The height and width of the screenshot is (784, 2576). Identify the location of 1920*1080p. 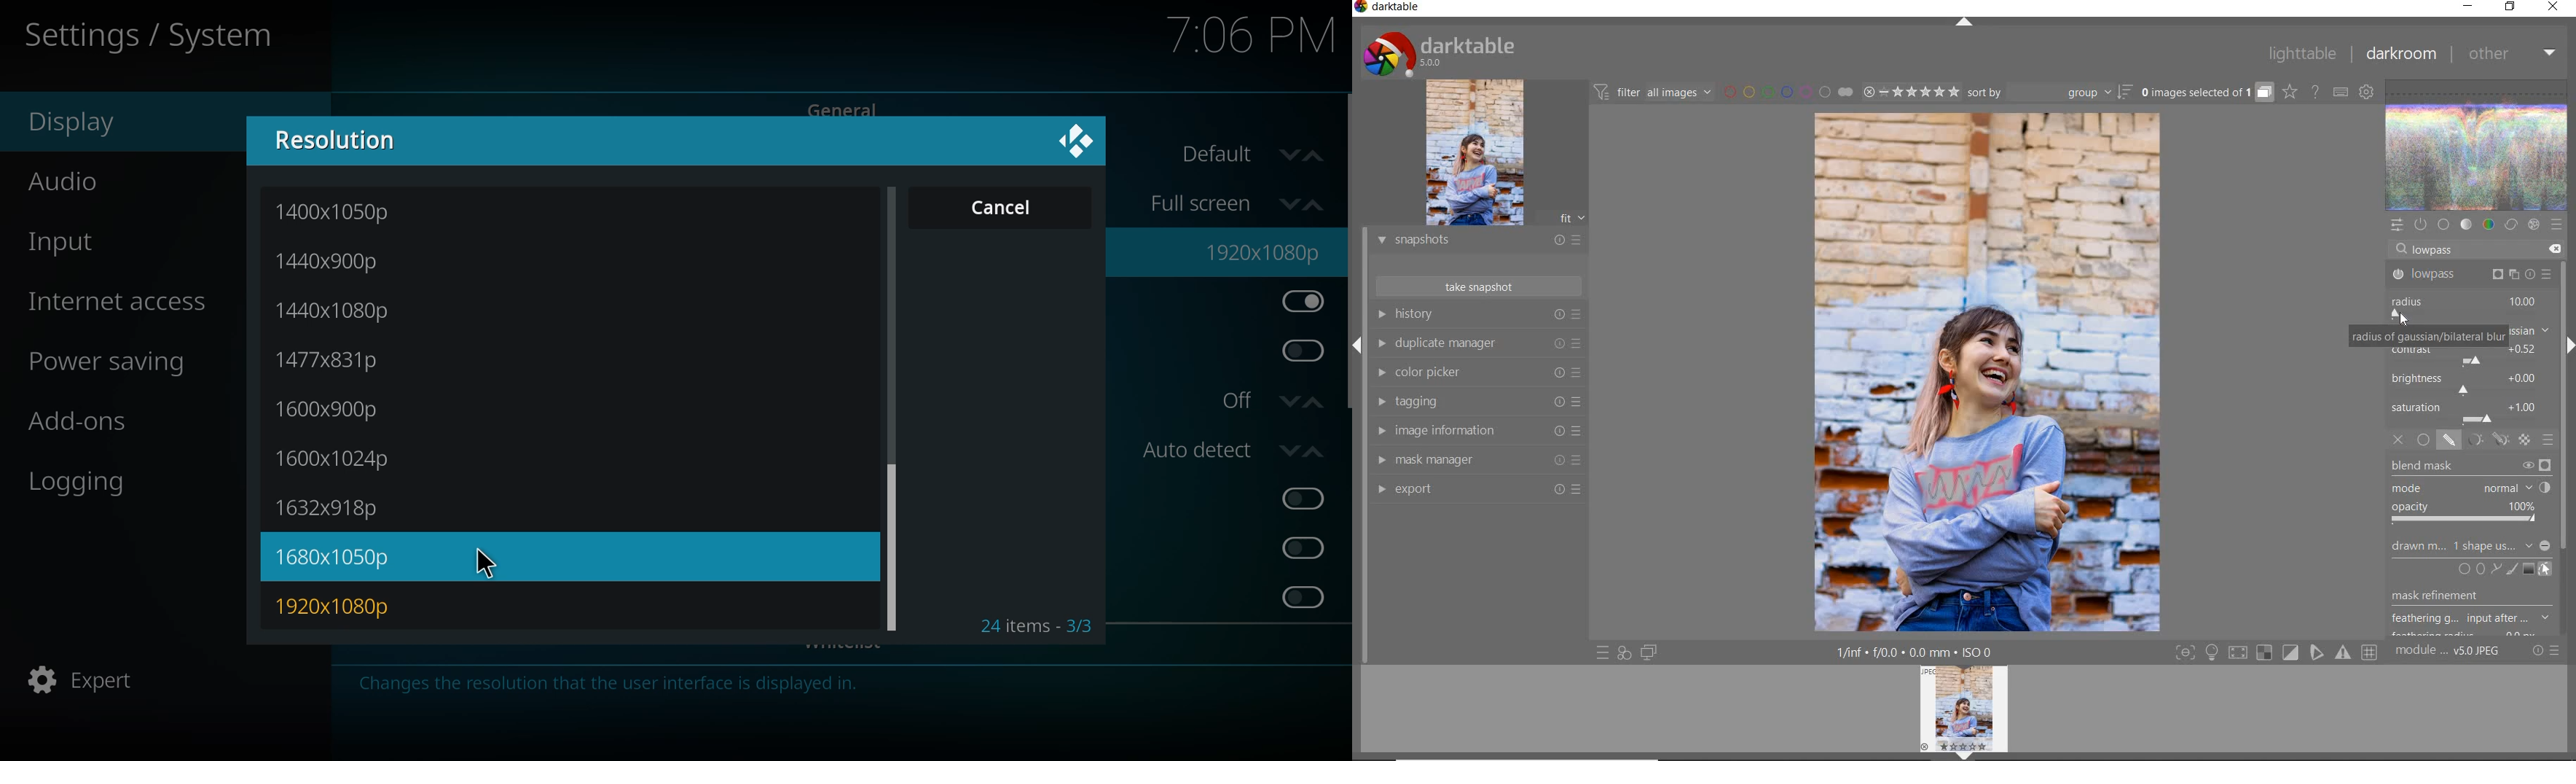
(1265, 251).